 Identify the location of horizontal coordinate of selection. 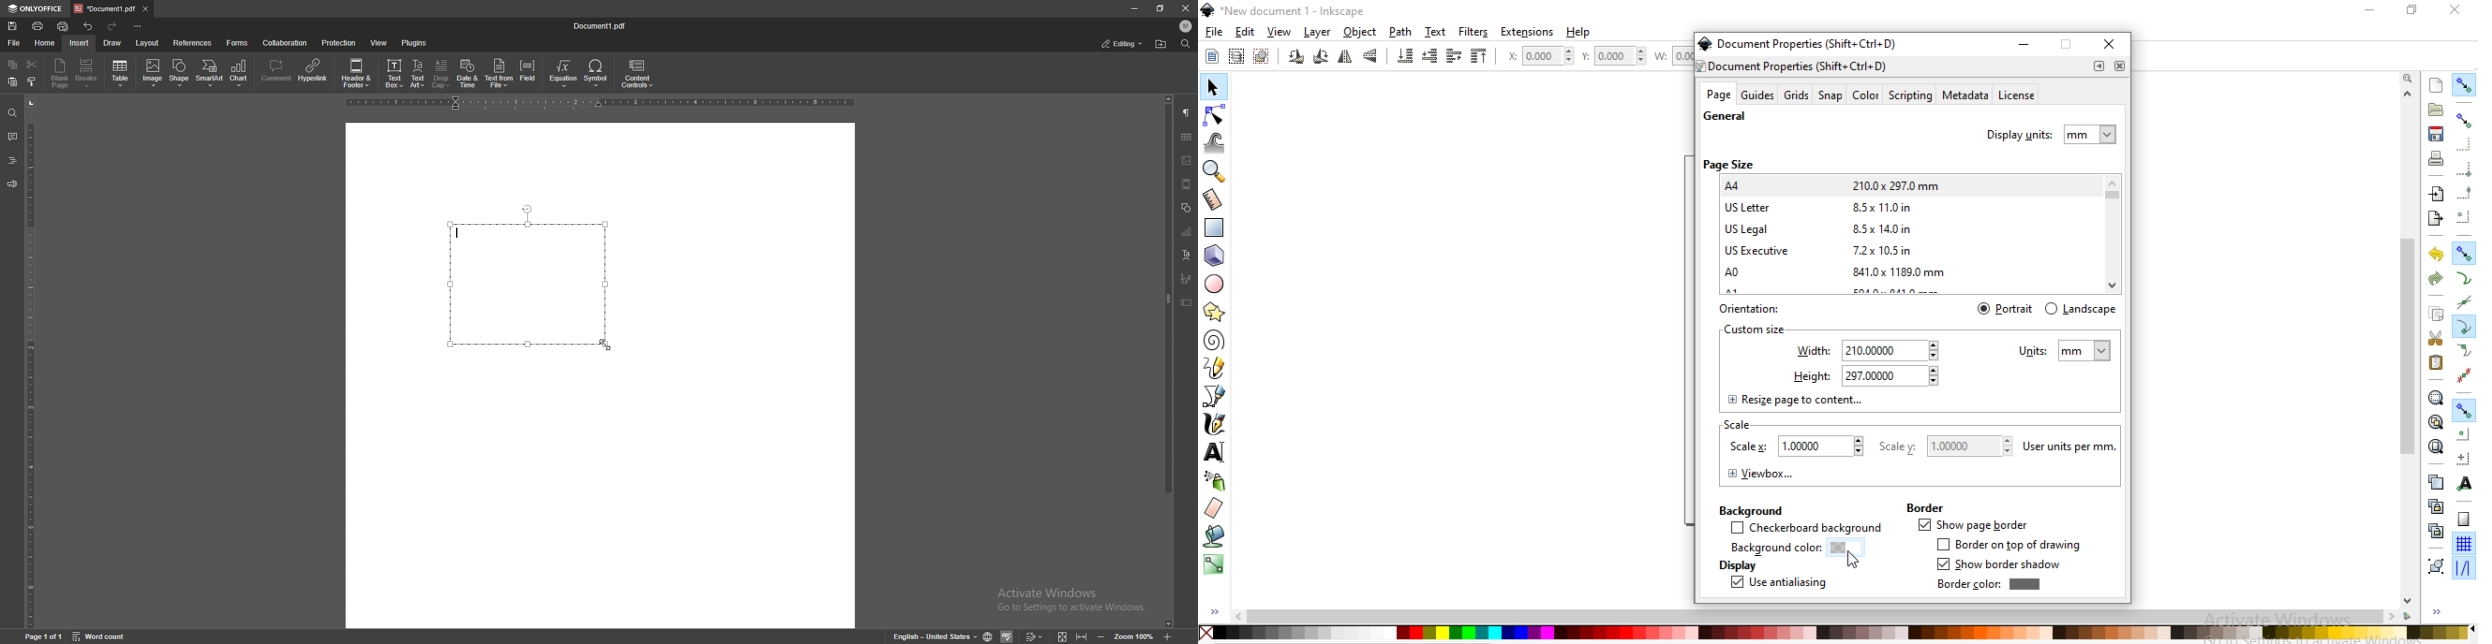
(1538, 58).